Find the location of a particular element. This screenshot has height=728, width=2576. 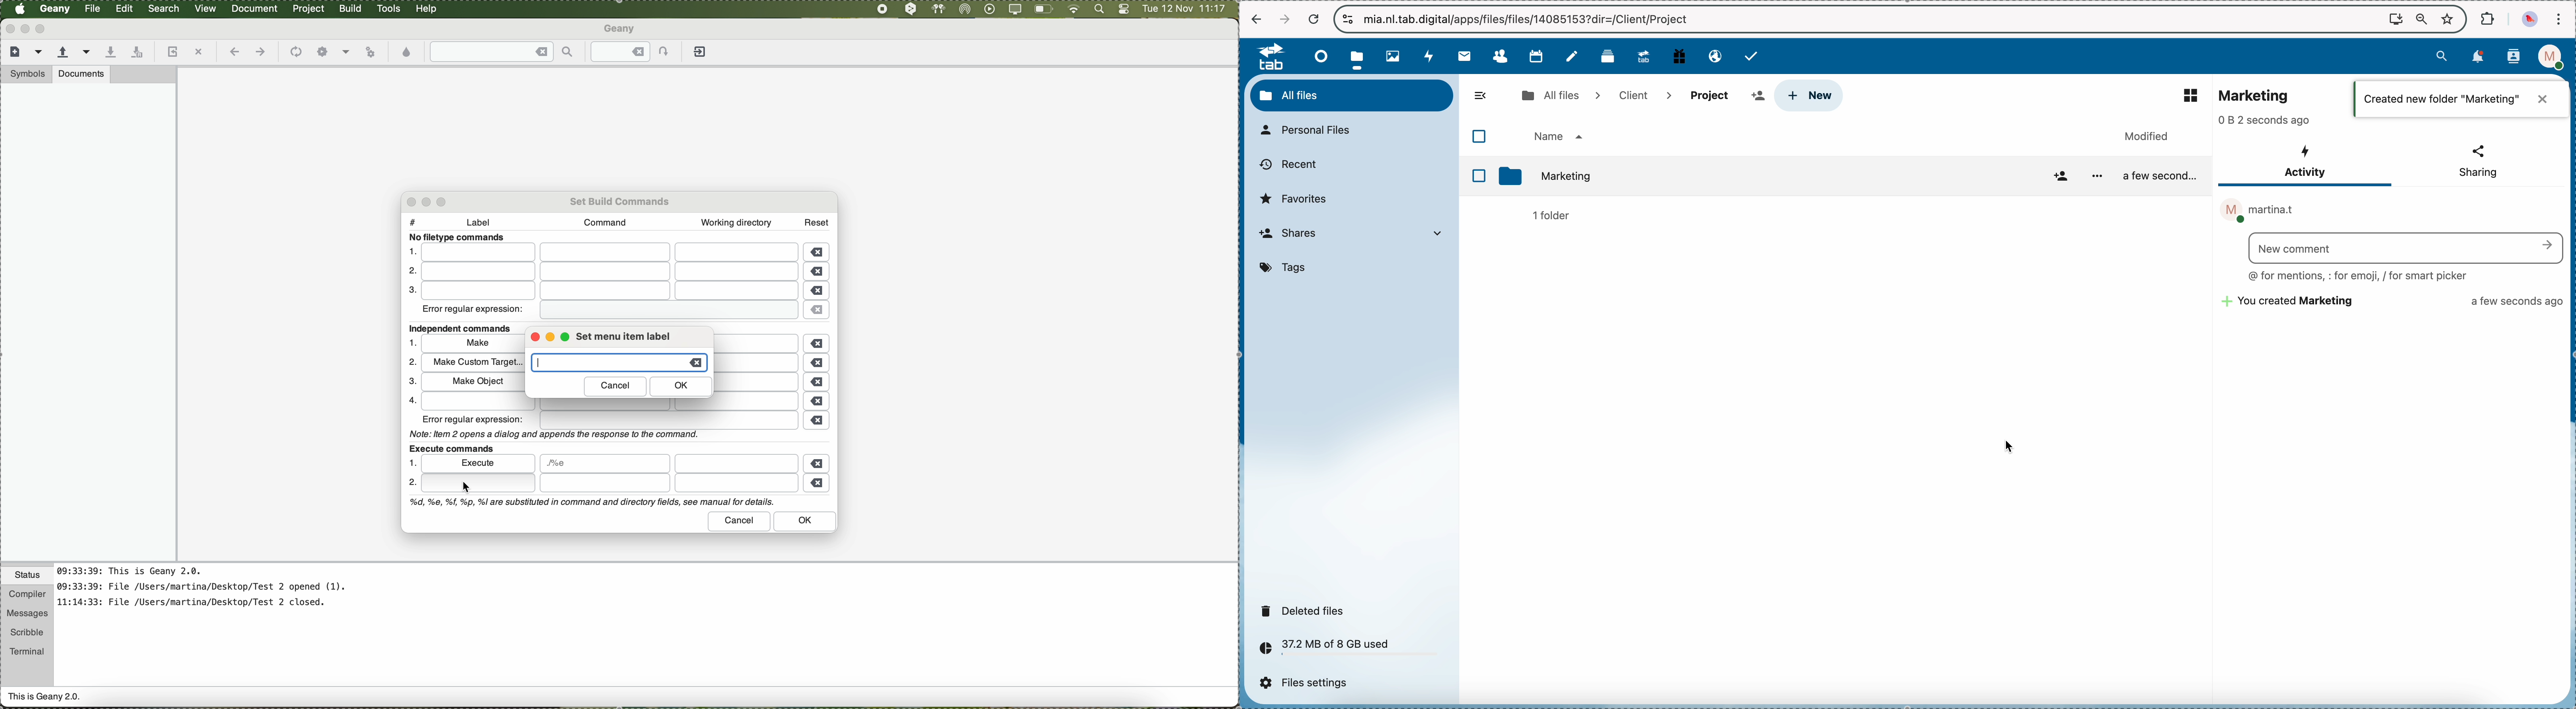

files settings is located at coordinates (1309, 683).